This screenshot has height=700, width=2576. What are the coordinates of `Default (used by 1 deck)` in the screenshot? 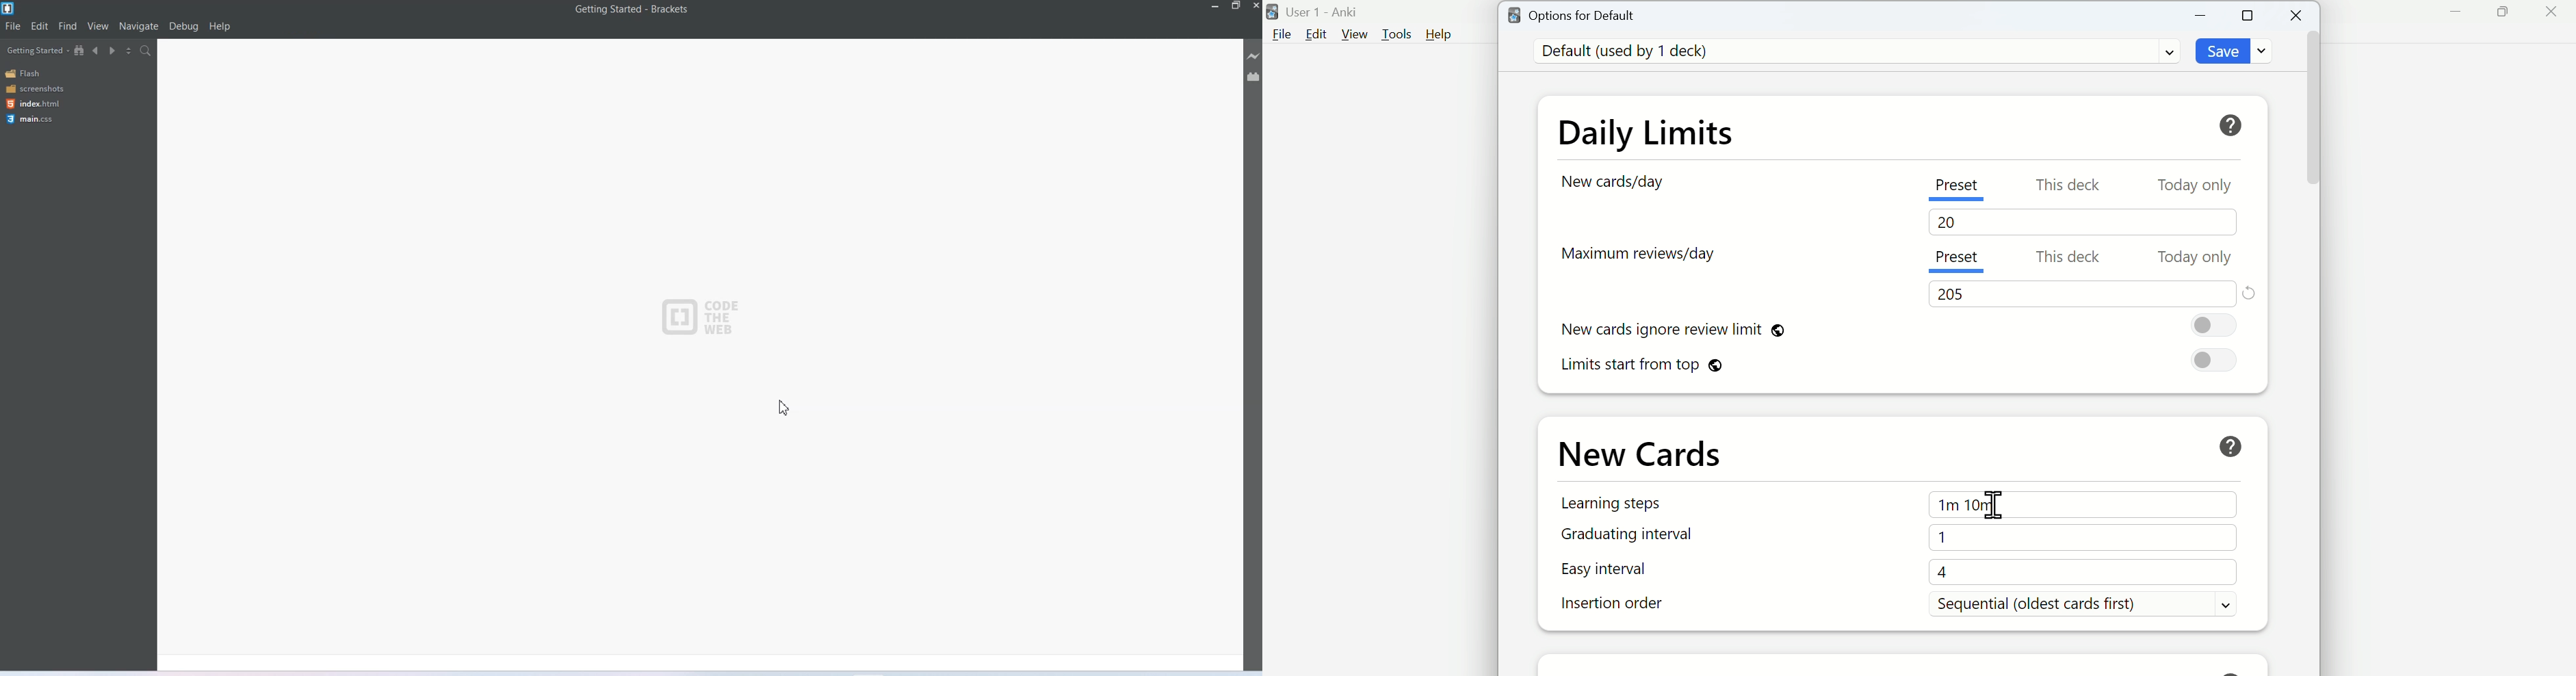 It's located at (1632, 51).